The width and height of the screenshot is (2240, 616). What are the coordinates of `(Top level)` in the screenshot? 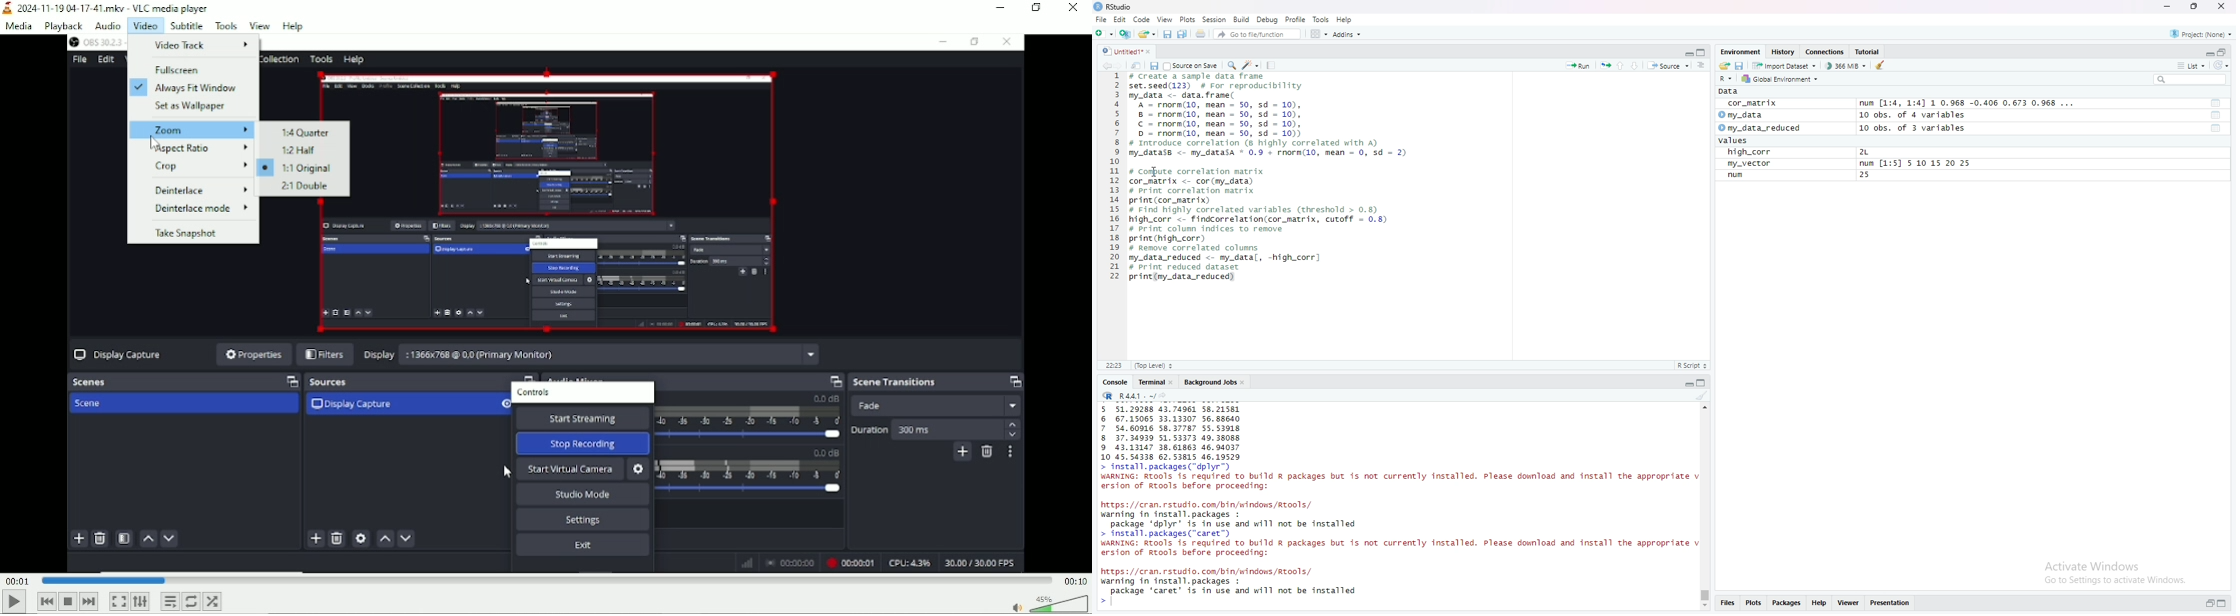 It's located at (1156, 365).